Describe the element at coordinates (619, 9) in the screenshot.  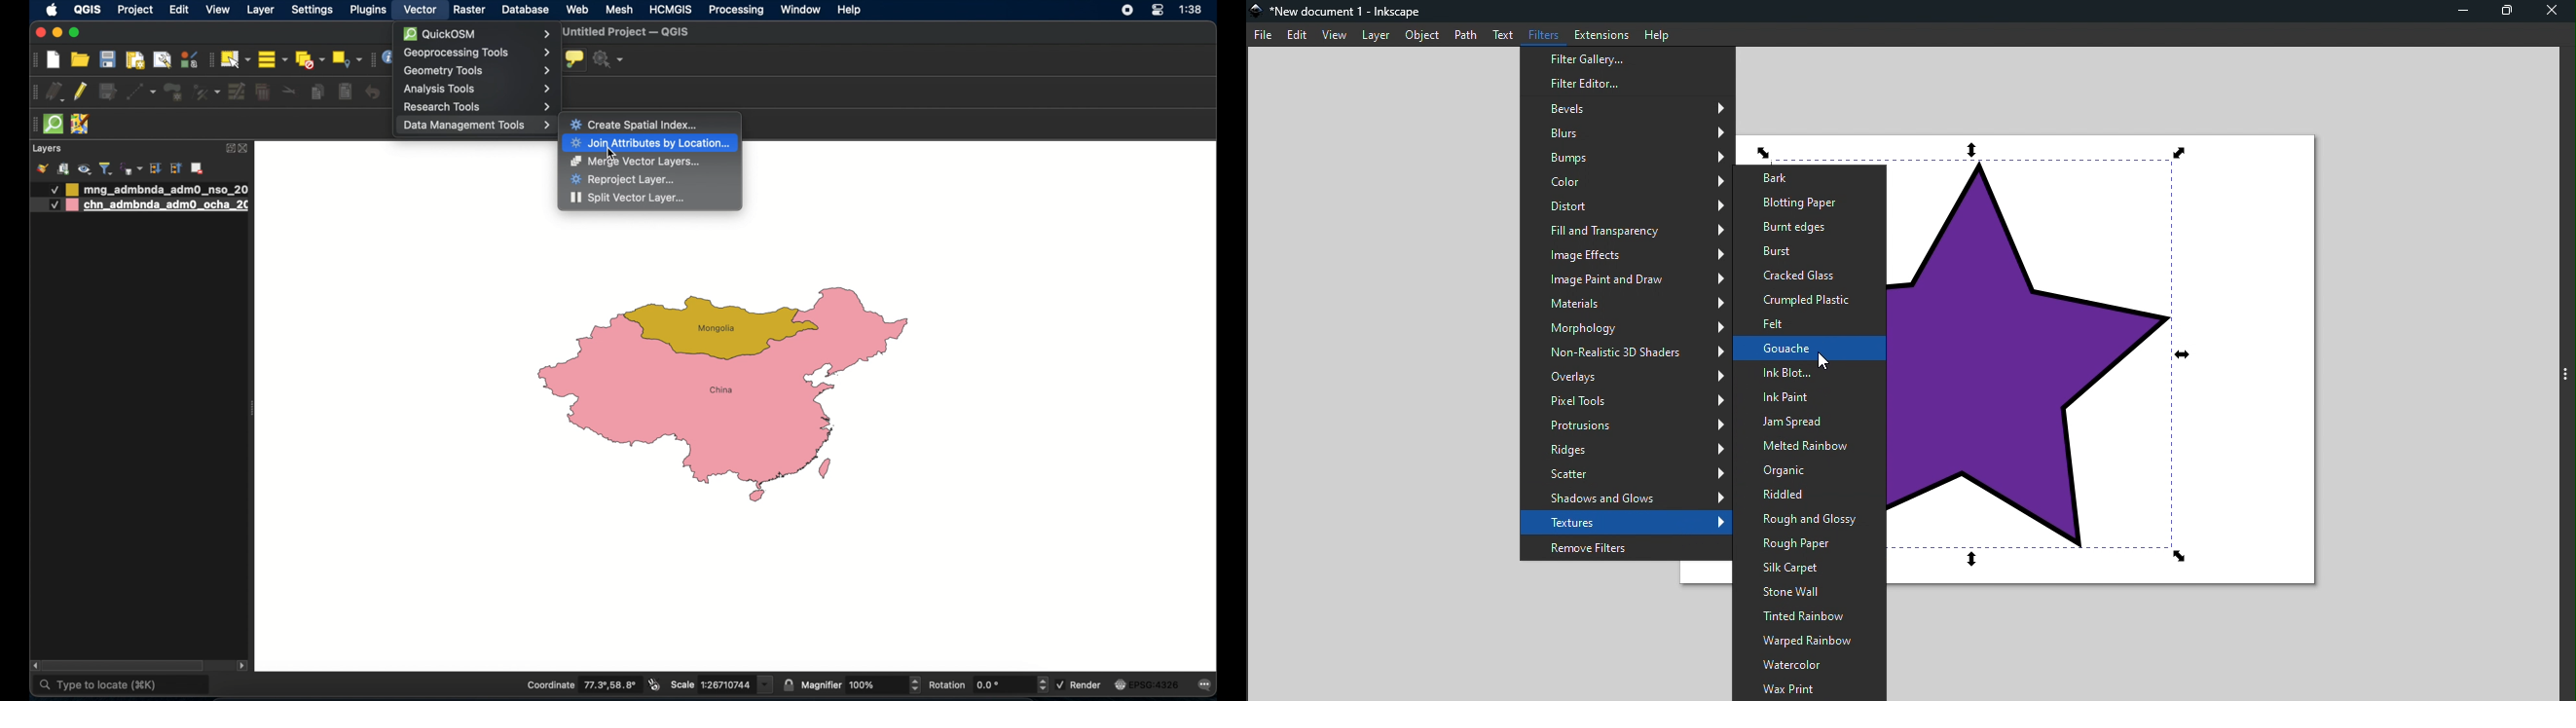
I see `mesh` at that location.